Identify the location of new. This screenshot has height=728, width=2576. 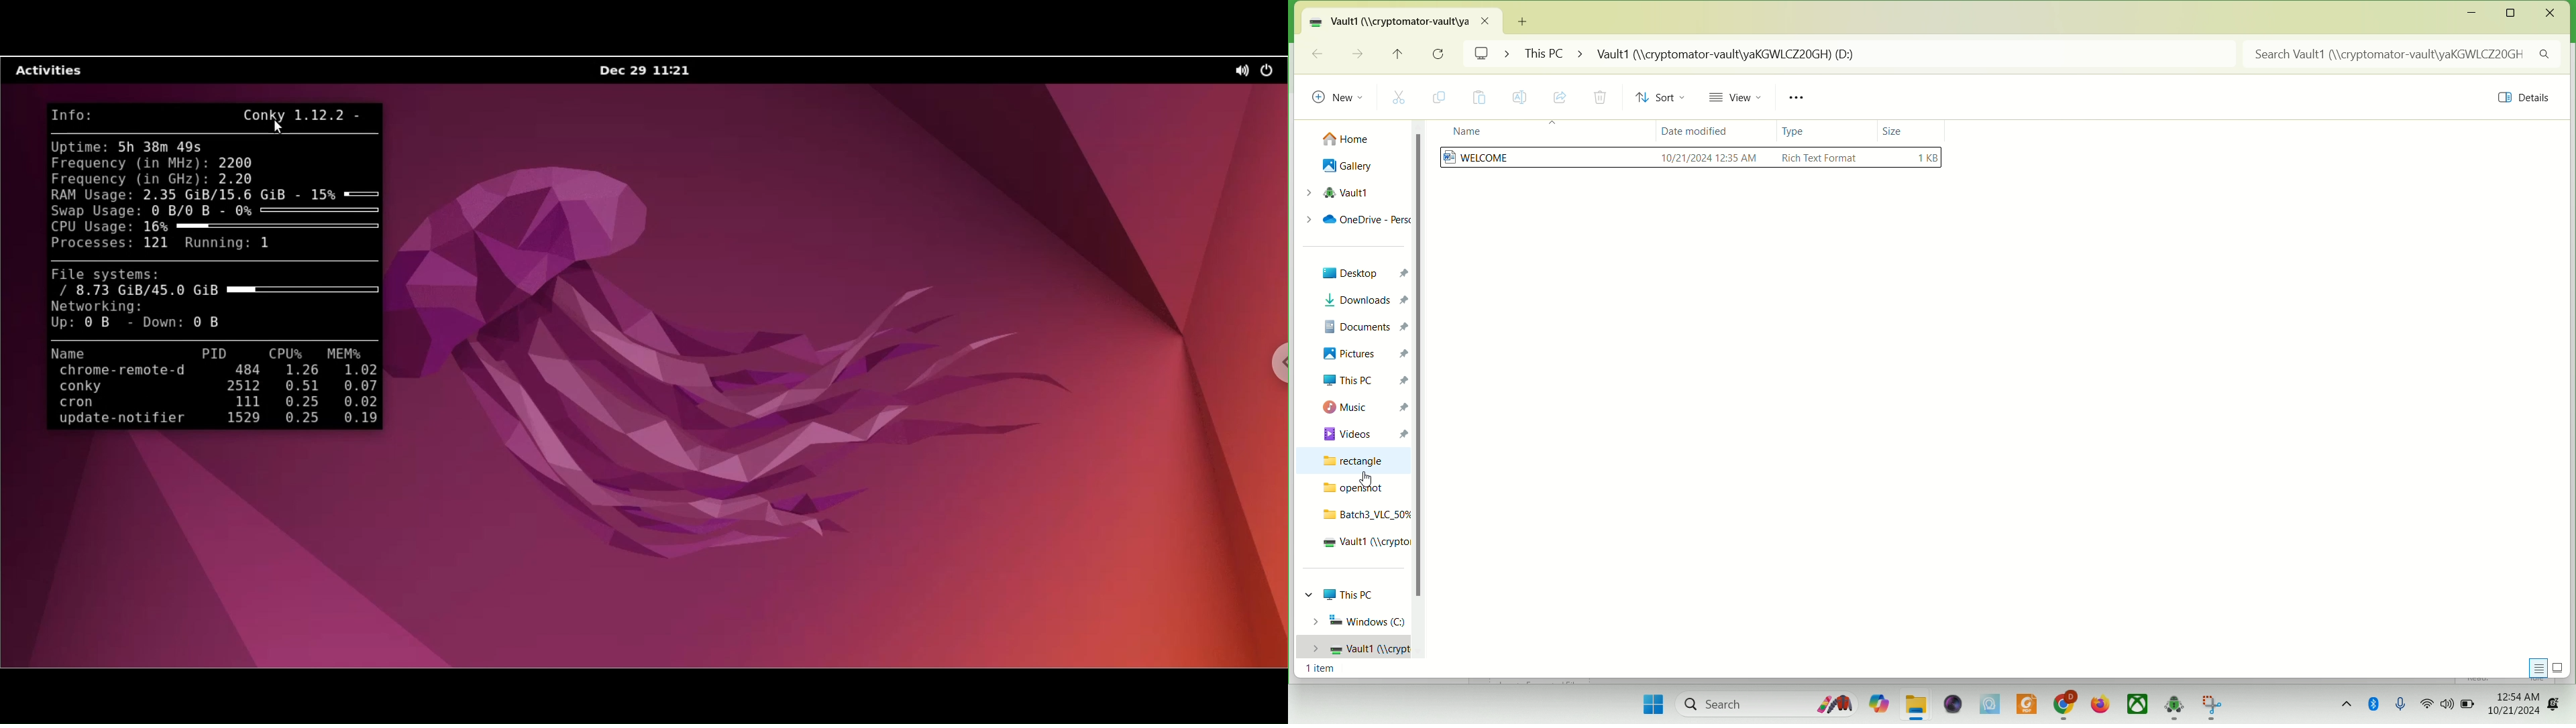
(1338, 94).